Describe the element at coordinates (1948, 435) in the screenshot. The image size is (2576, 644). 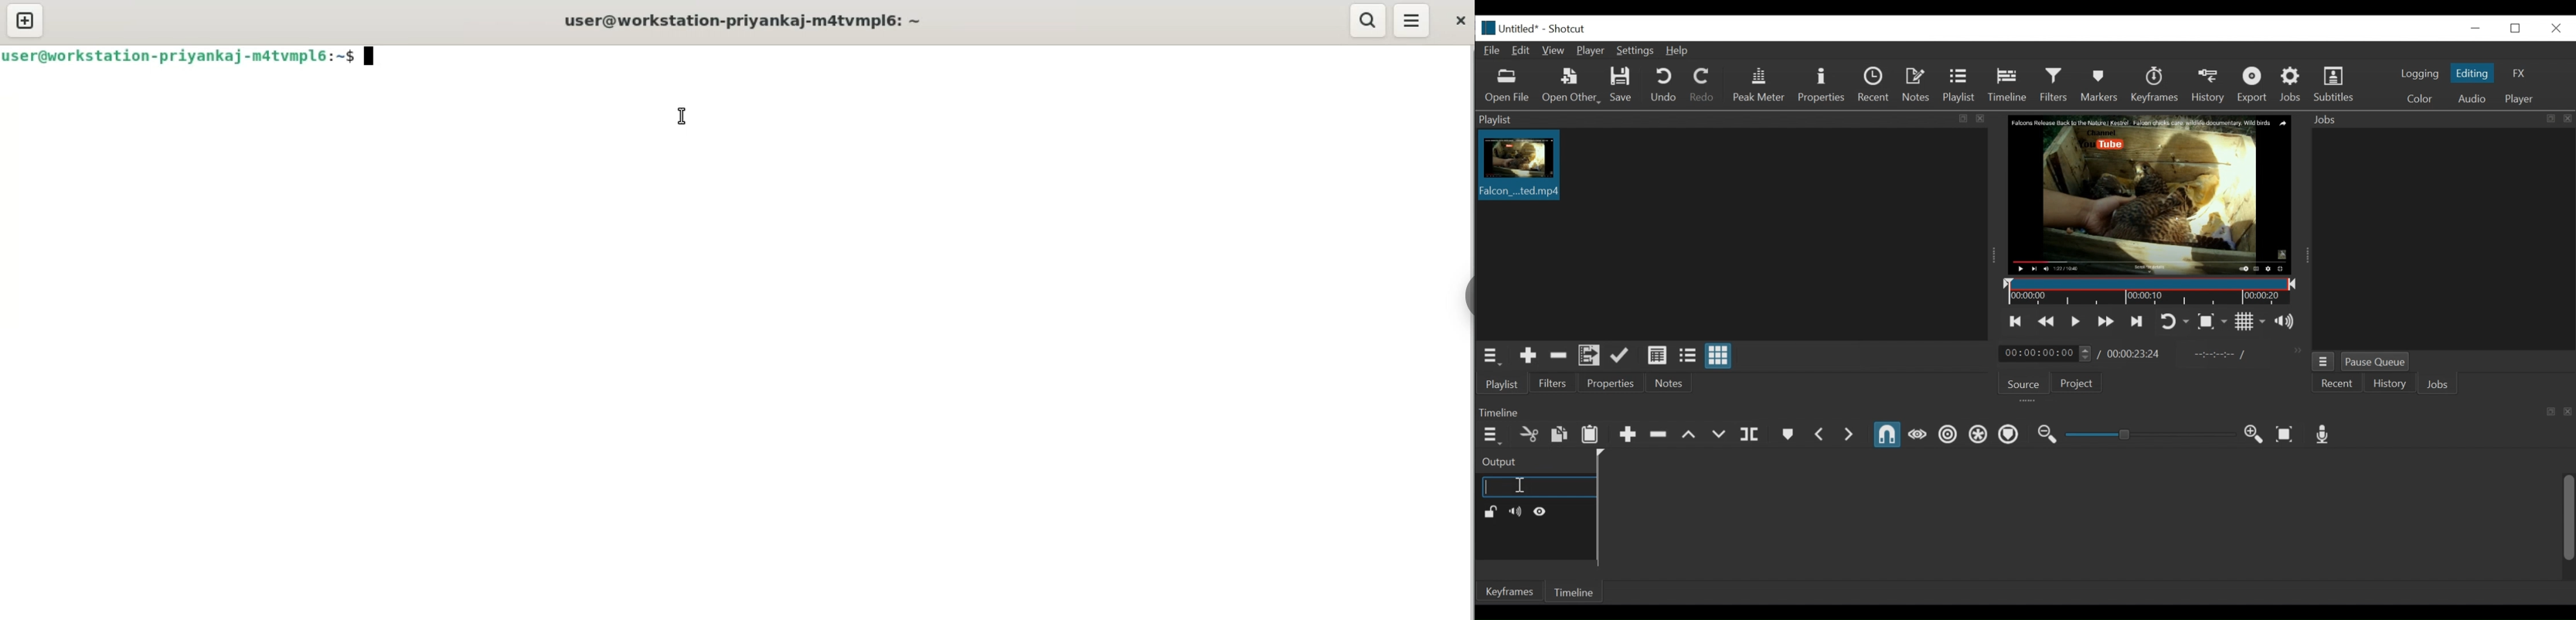
I see `Ripple` at that location.